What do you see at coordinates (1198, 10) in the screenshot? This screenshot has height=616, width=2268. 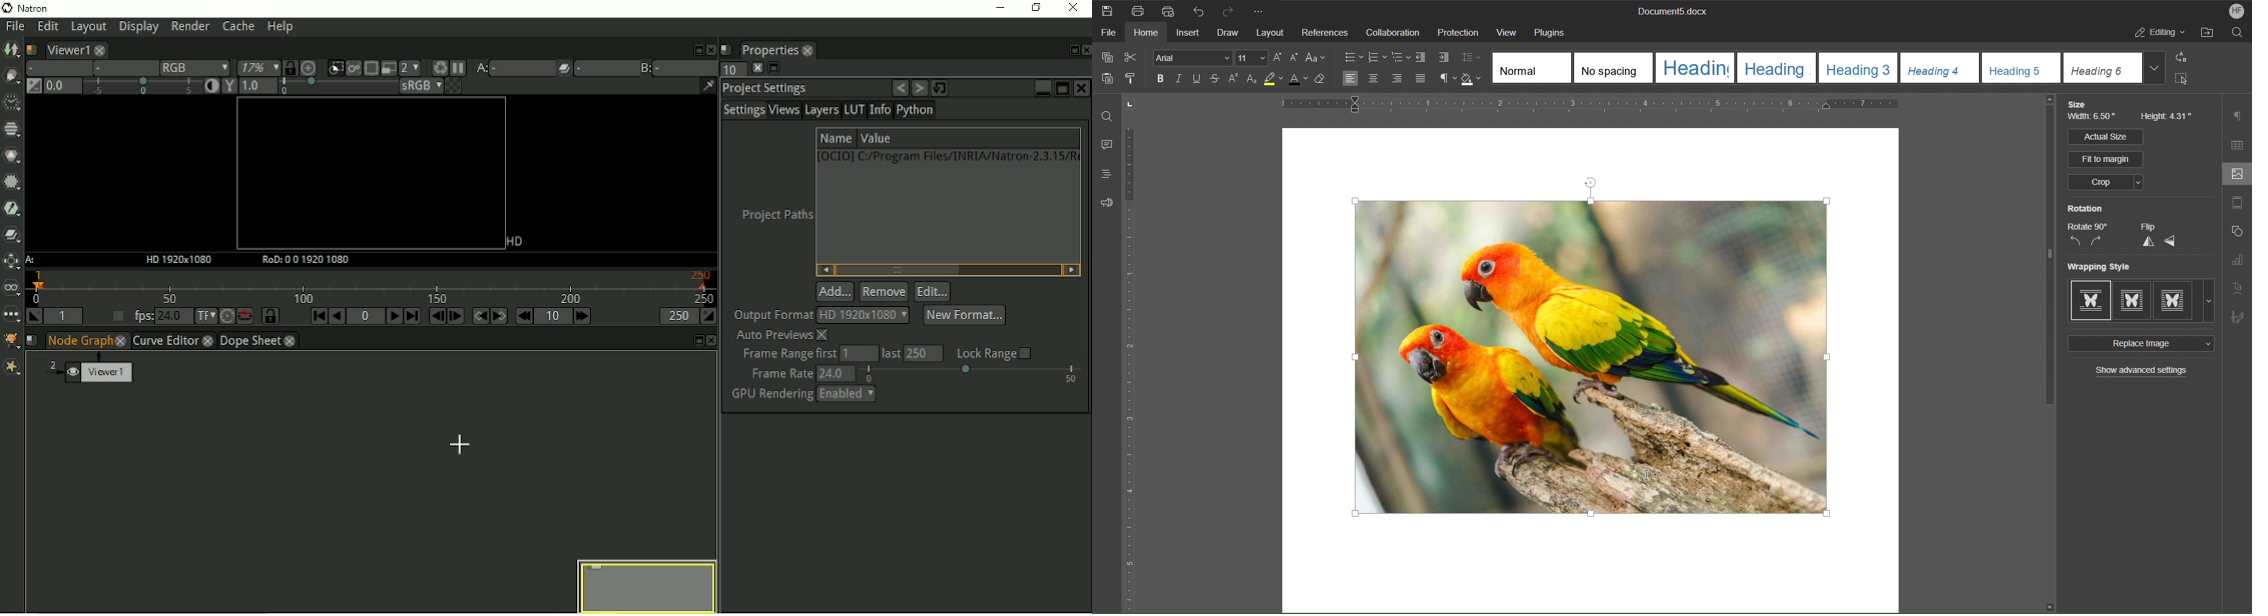 I see `Undo` at bounding box center [1198, 10].